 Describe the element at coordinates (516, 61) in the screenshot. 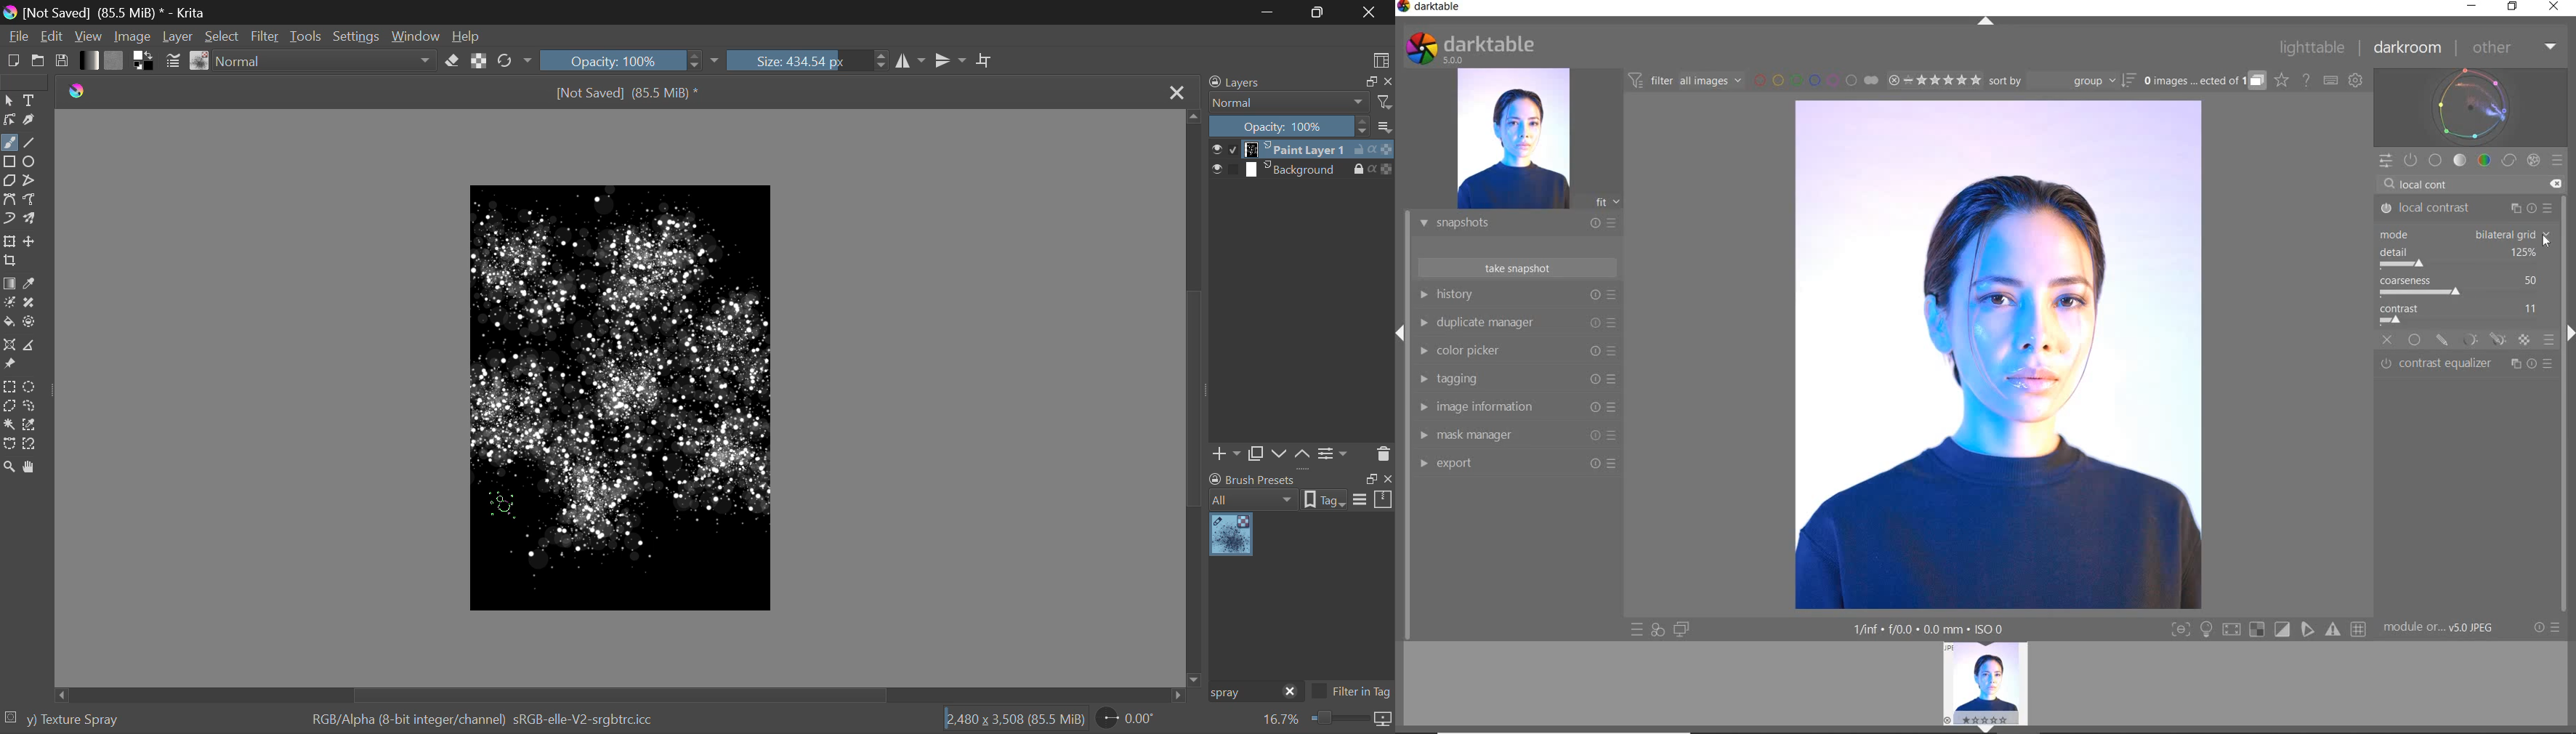

I see `Rotate` at that location.